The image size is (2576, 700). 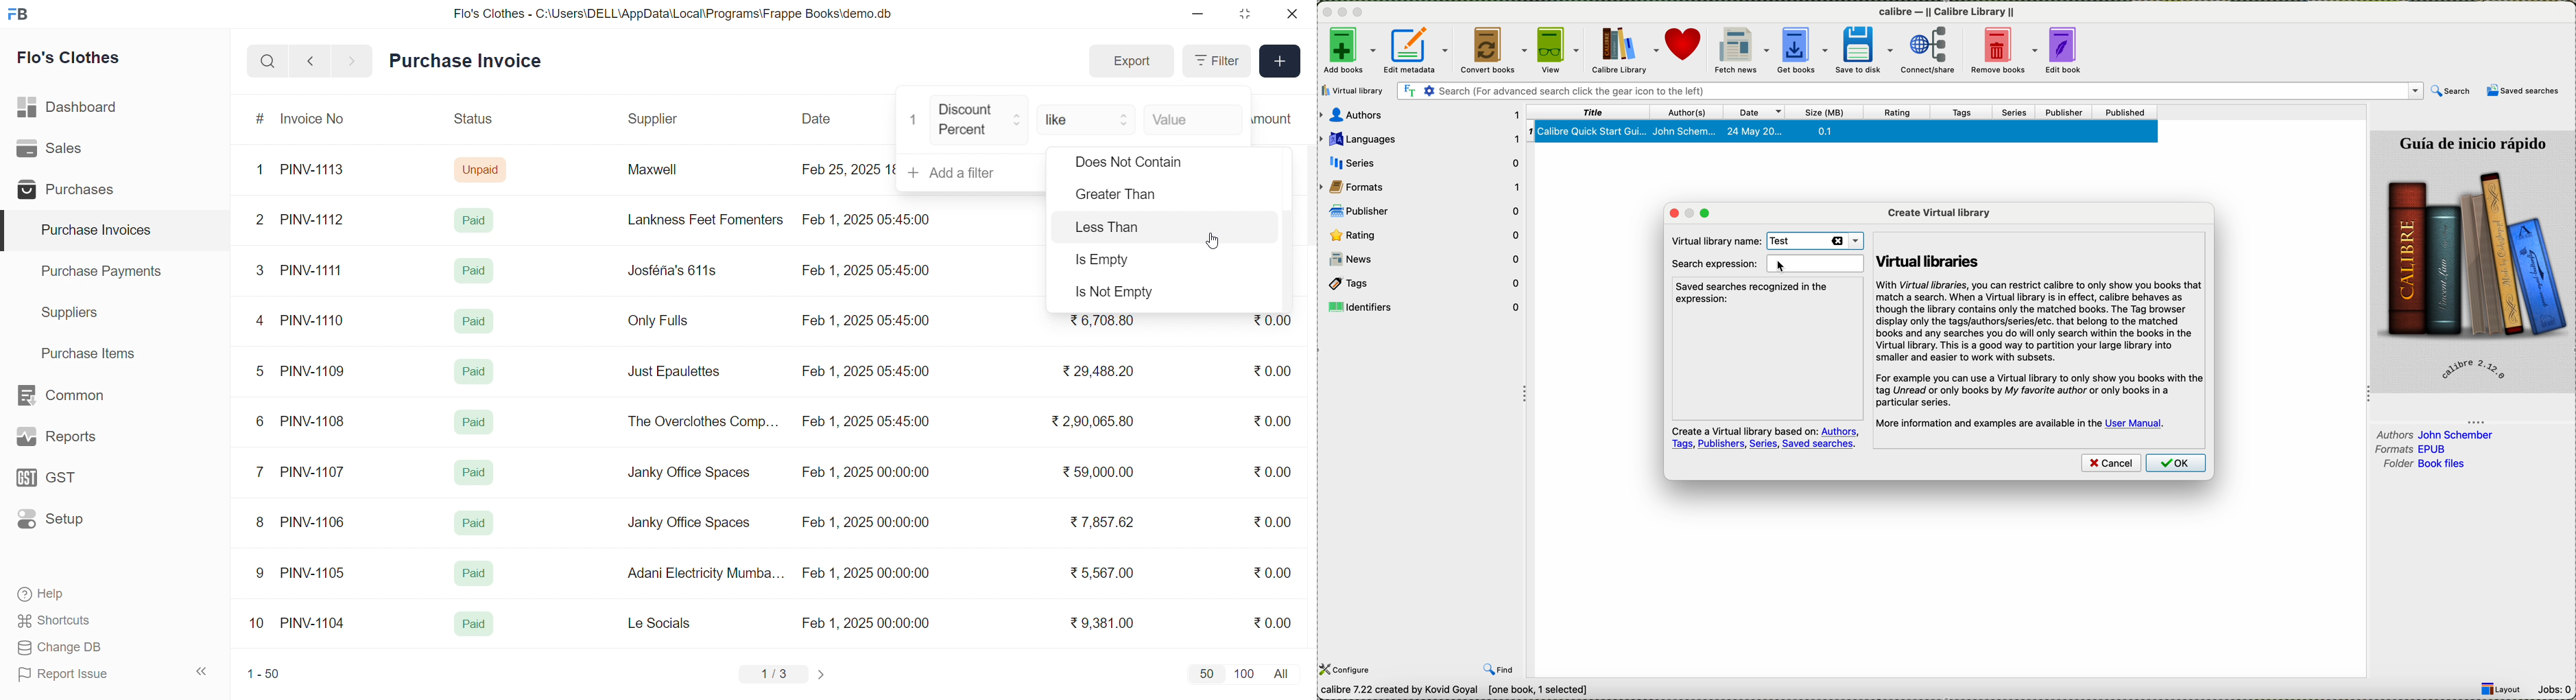 I want to click on 9, so click(x=261, y=573).